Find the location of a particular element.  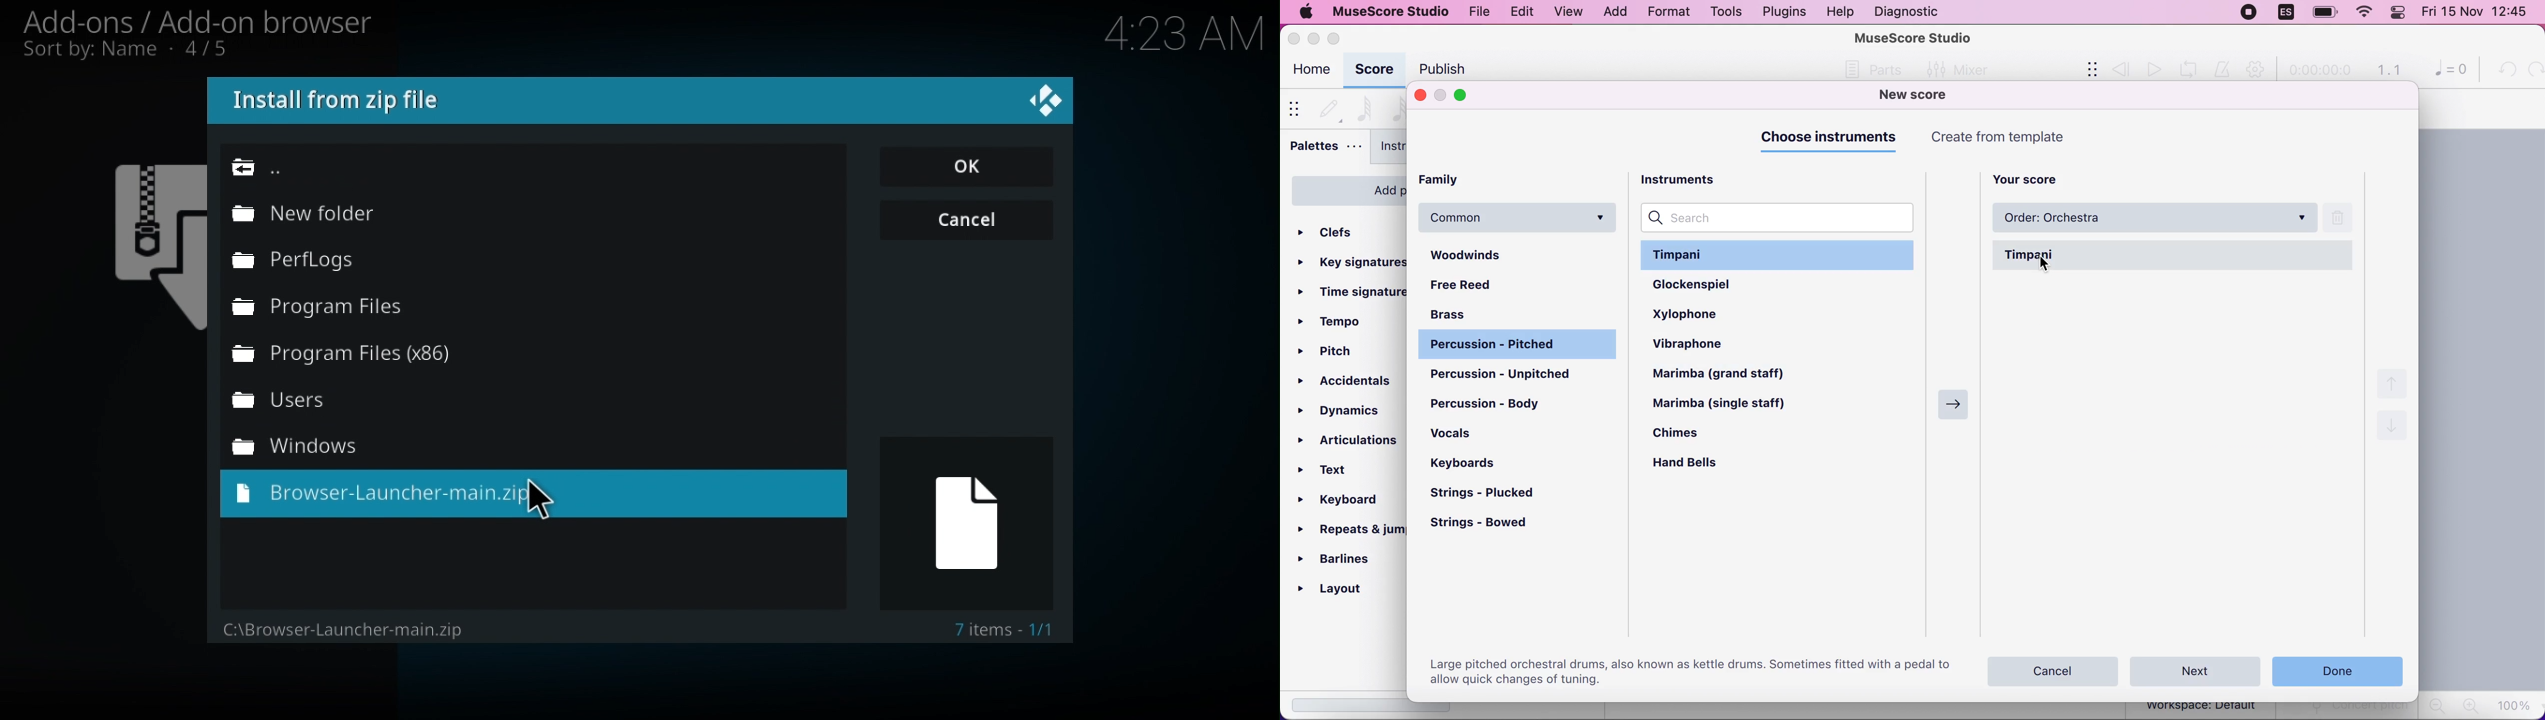

Zip file to be installed is located at coordinates (521, 495).